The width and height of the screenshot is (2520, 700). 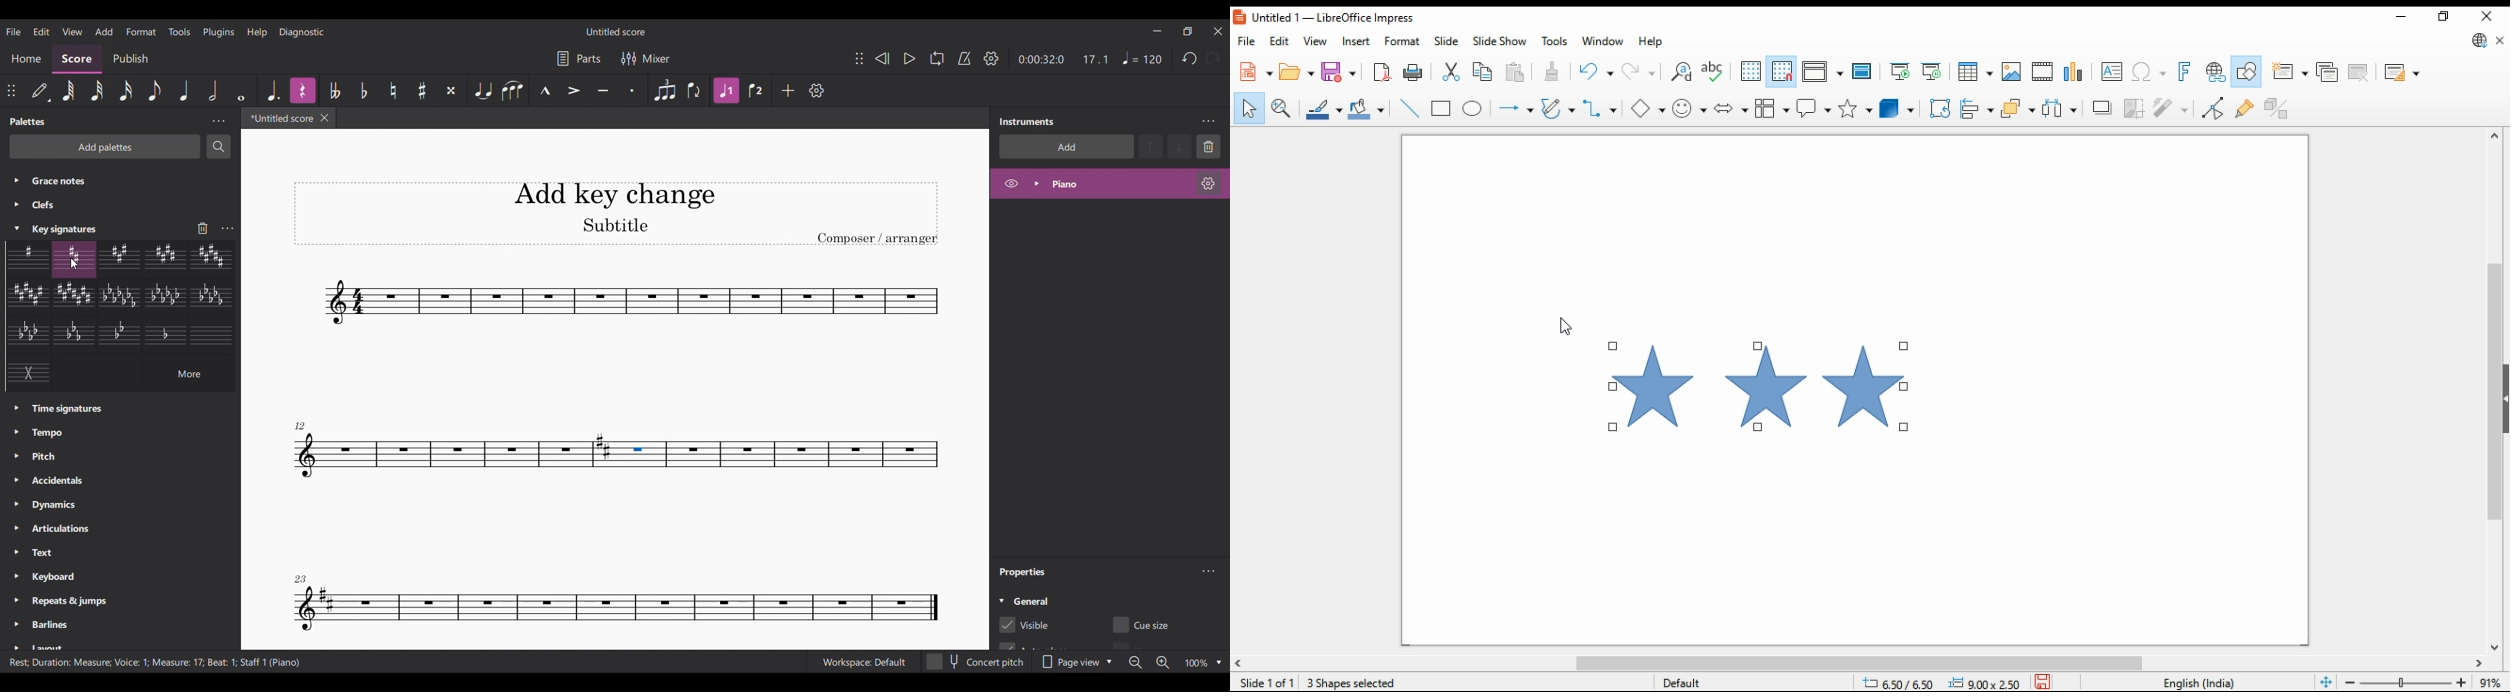 I want to click on Redo, so click(x=1213, y=58).